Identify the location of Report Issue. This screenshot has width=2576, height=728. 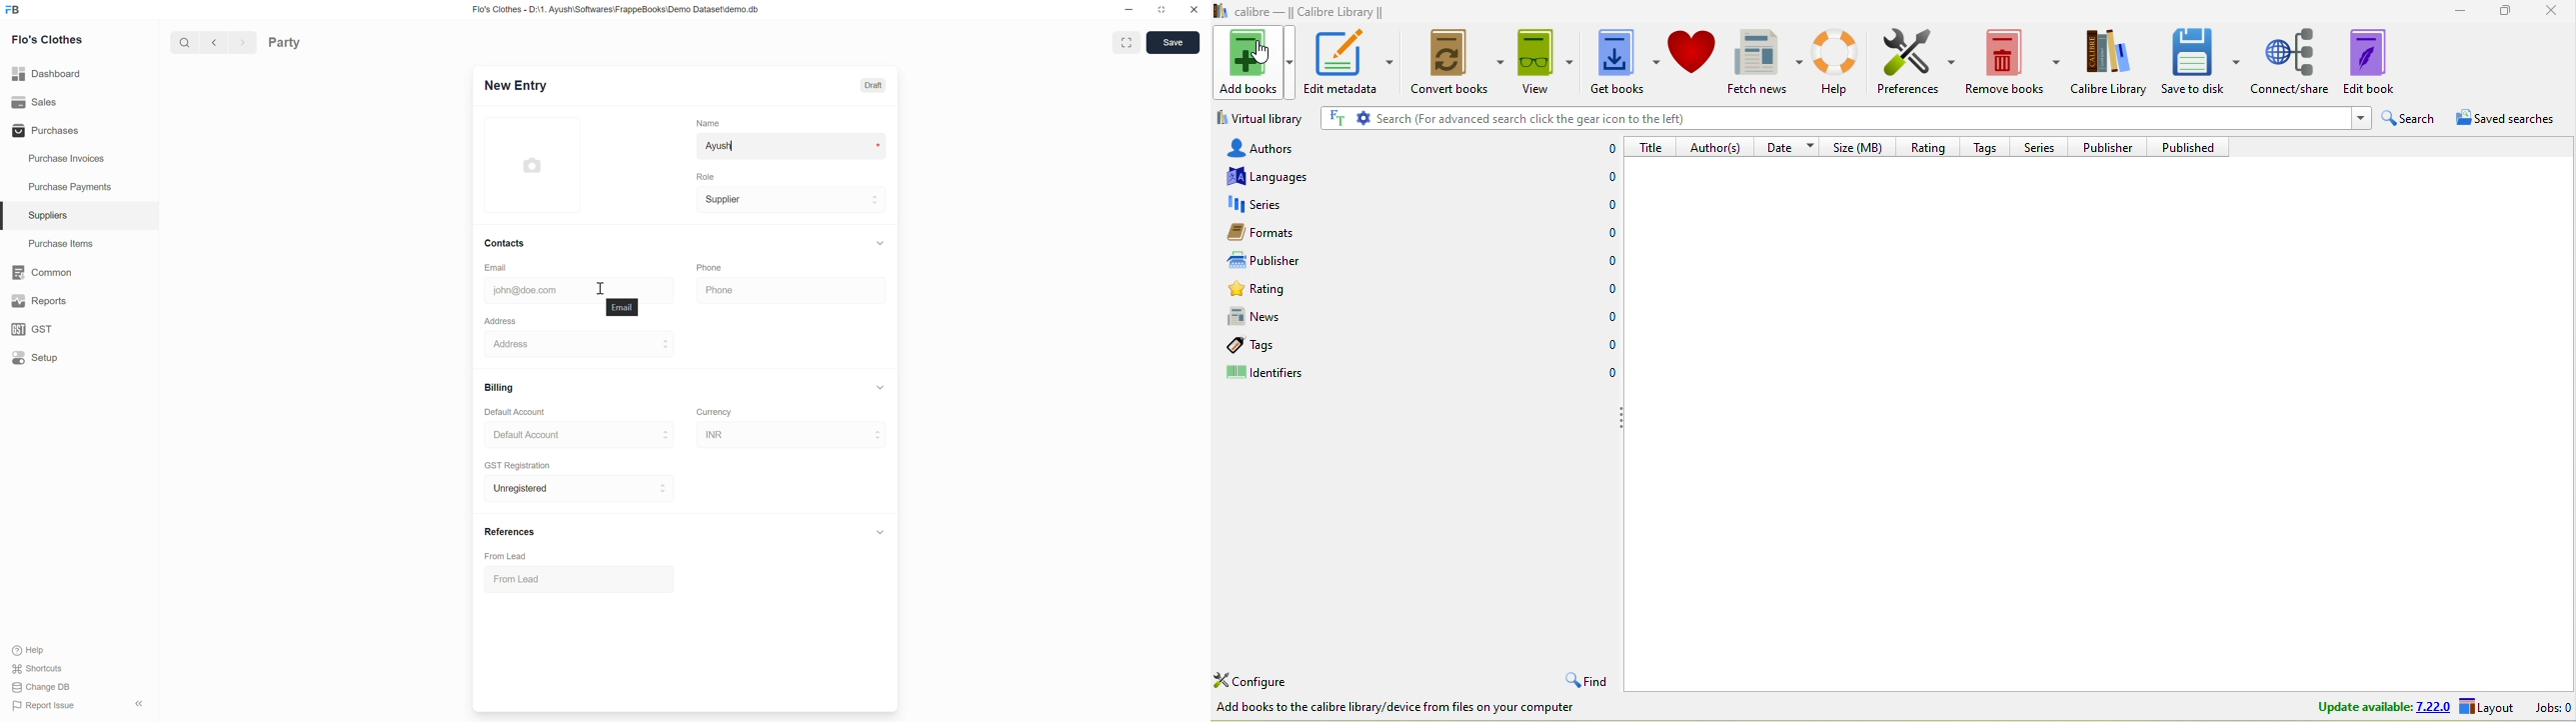
(45, 706).